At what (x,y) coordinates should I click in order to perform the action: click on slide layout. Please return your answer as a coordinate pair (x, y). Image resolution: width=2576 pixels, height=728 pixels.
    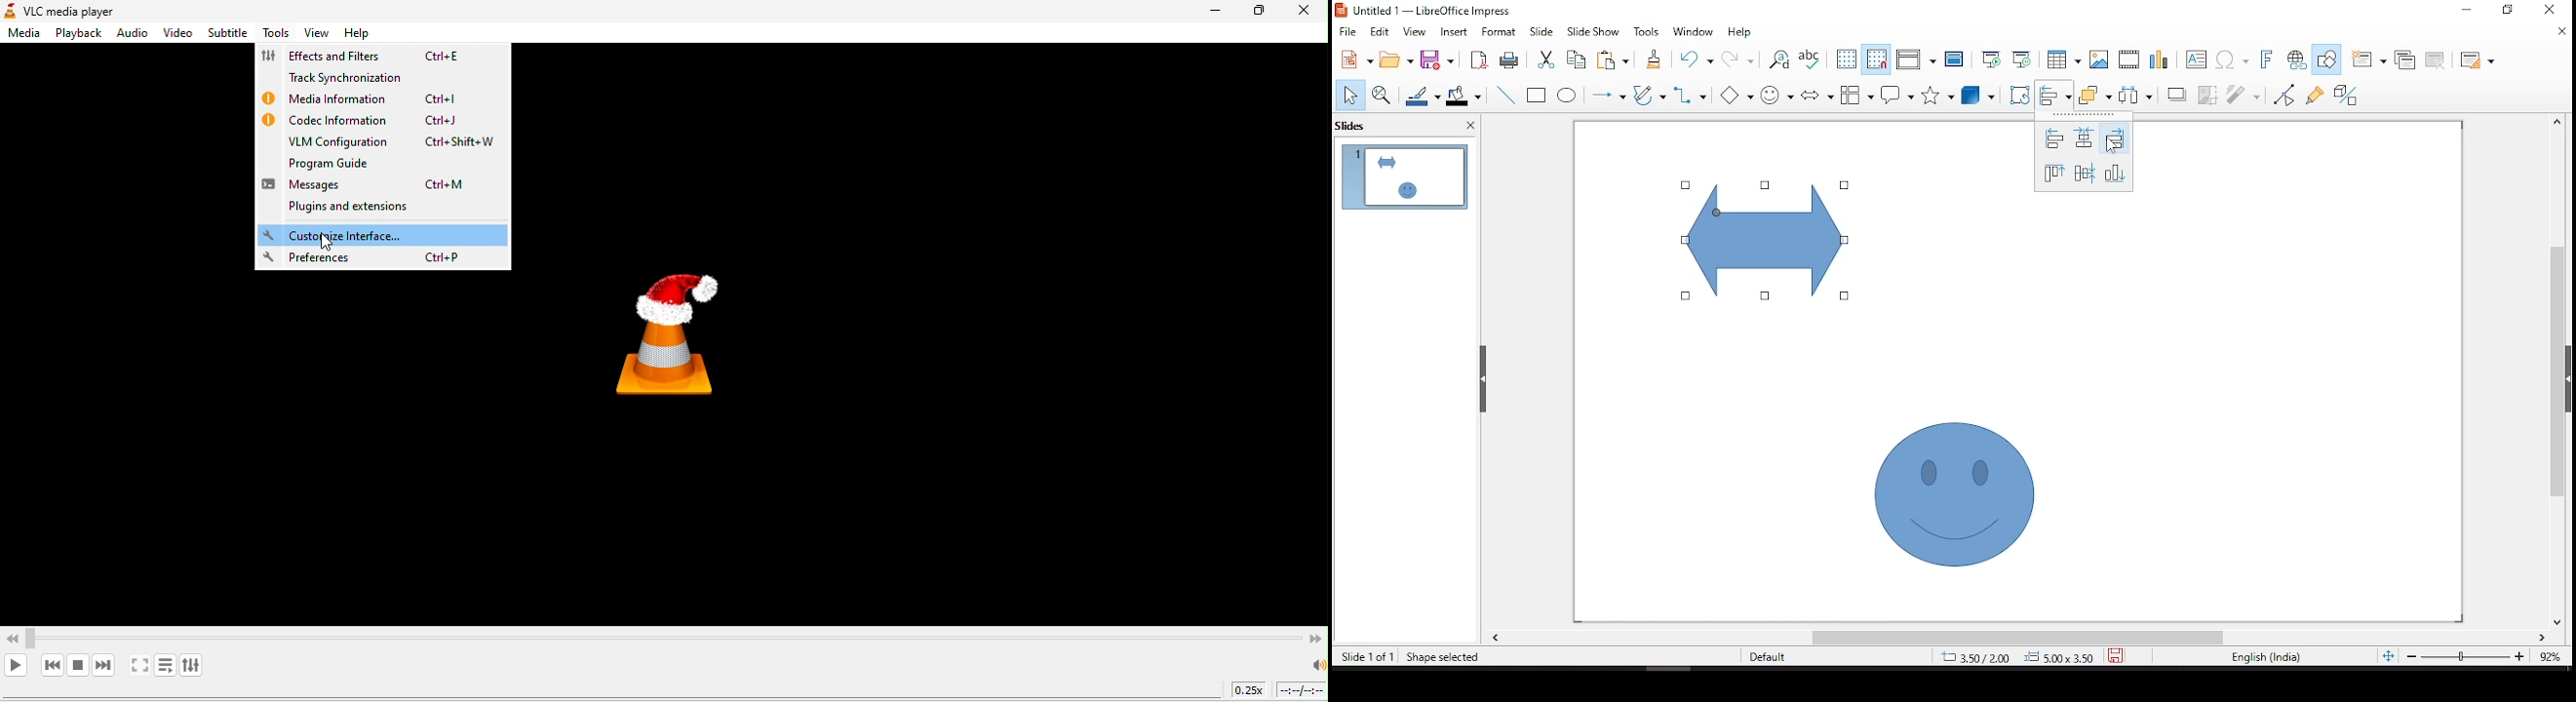
    Looking at the image, I should click on (2478, 60).